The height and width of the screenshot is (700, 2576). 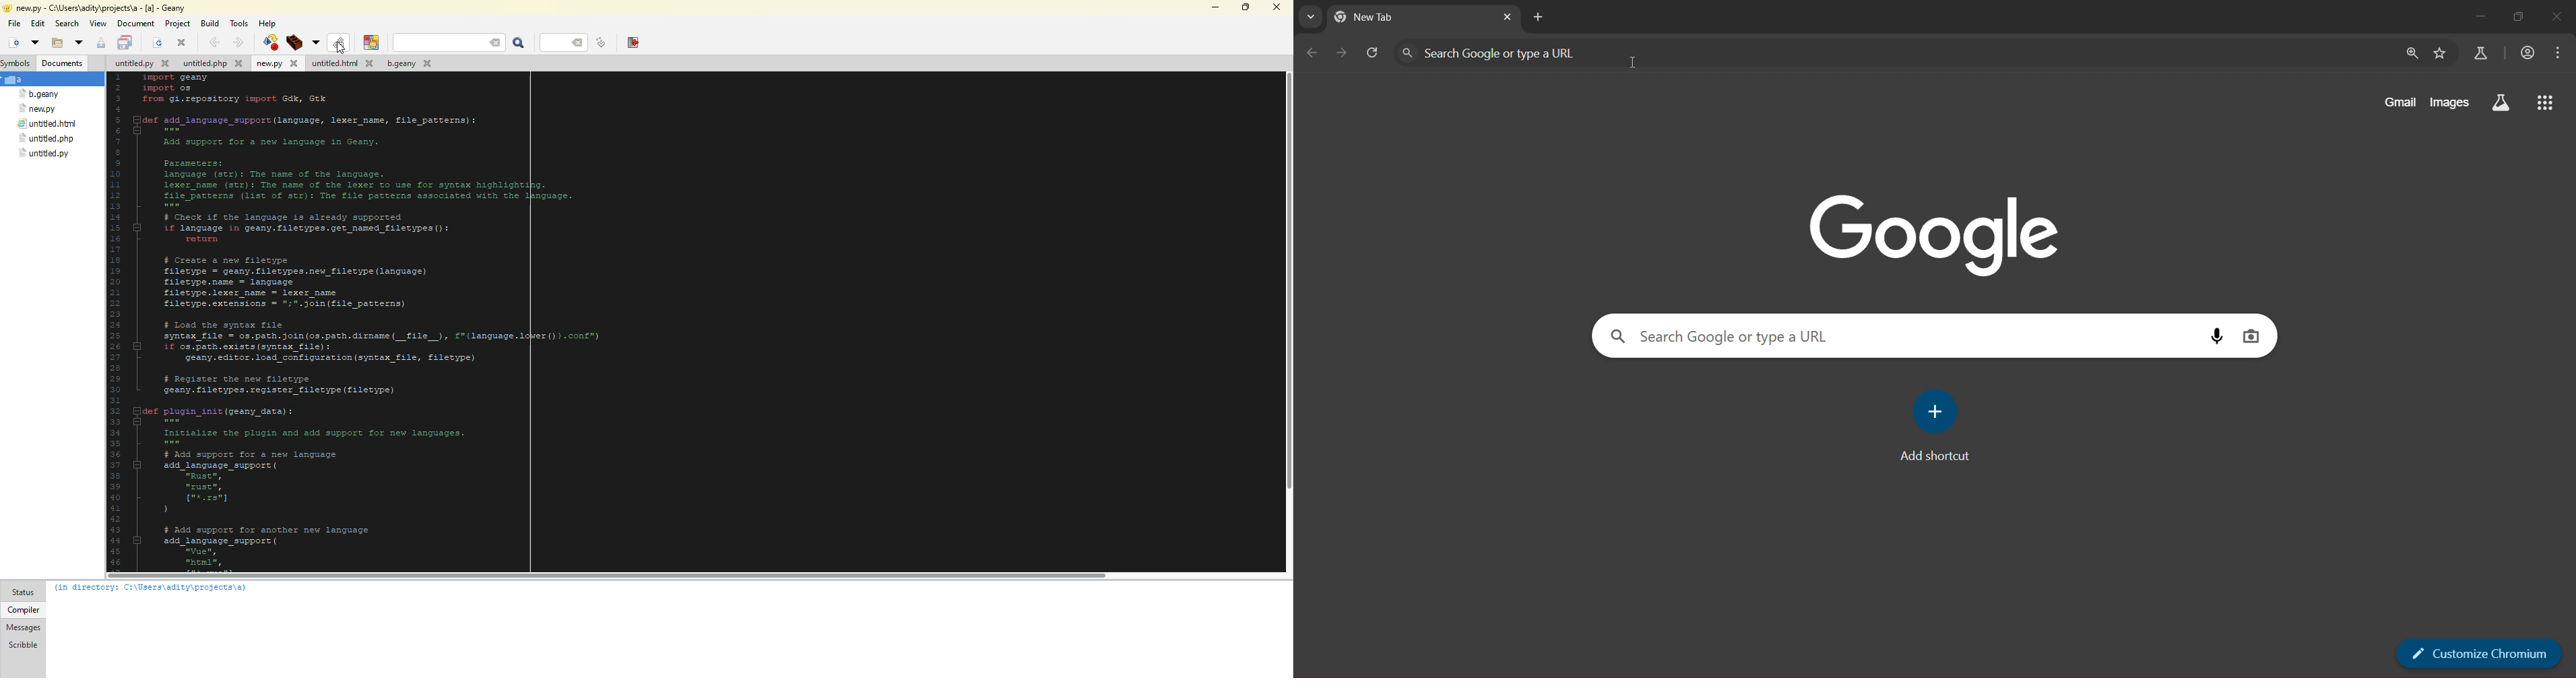 What do you see at coordinates (1906, 334) in the screenshot?
I see `search google or type a URL` at bounding box center [1906, 334].